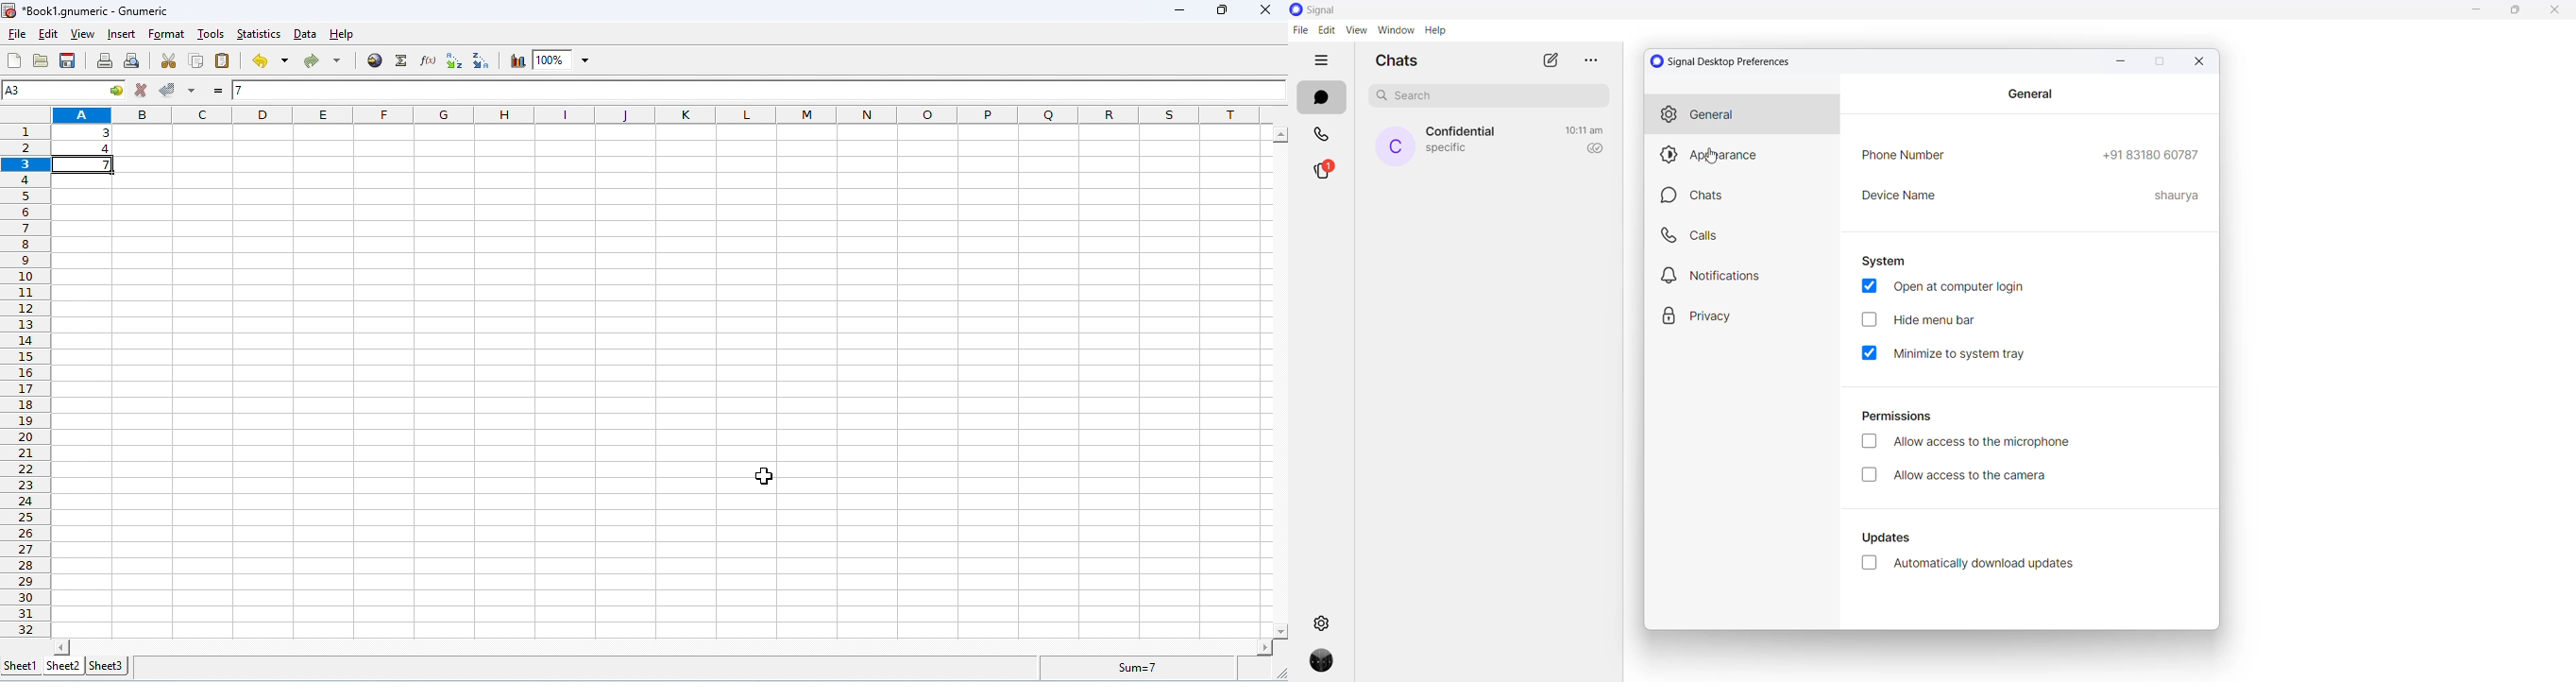  What do you see at coordinates (280, 91) in the screenshot?
I see `7` at bounding box center [280, 91].